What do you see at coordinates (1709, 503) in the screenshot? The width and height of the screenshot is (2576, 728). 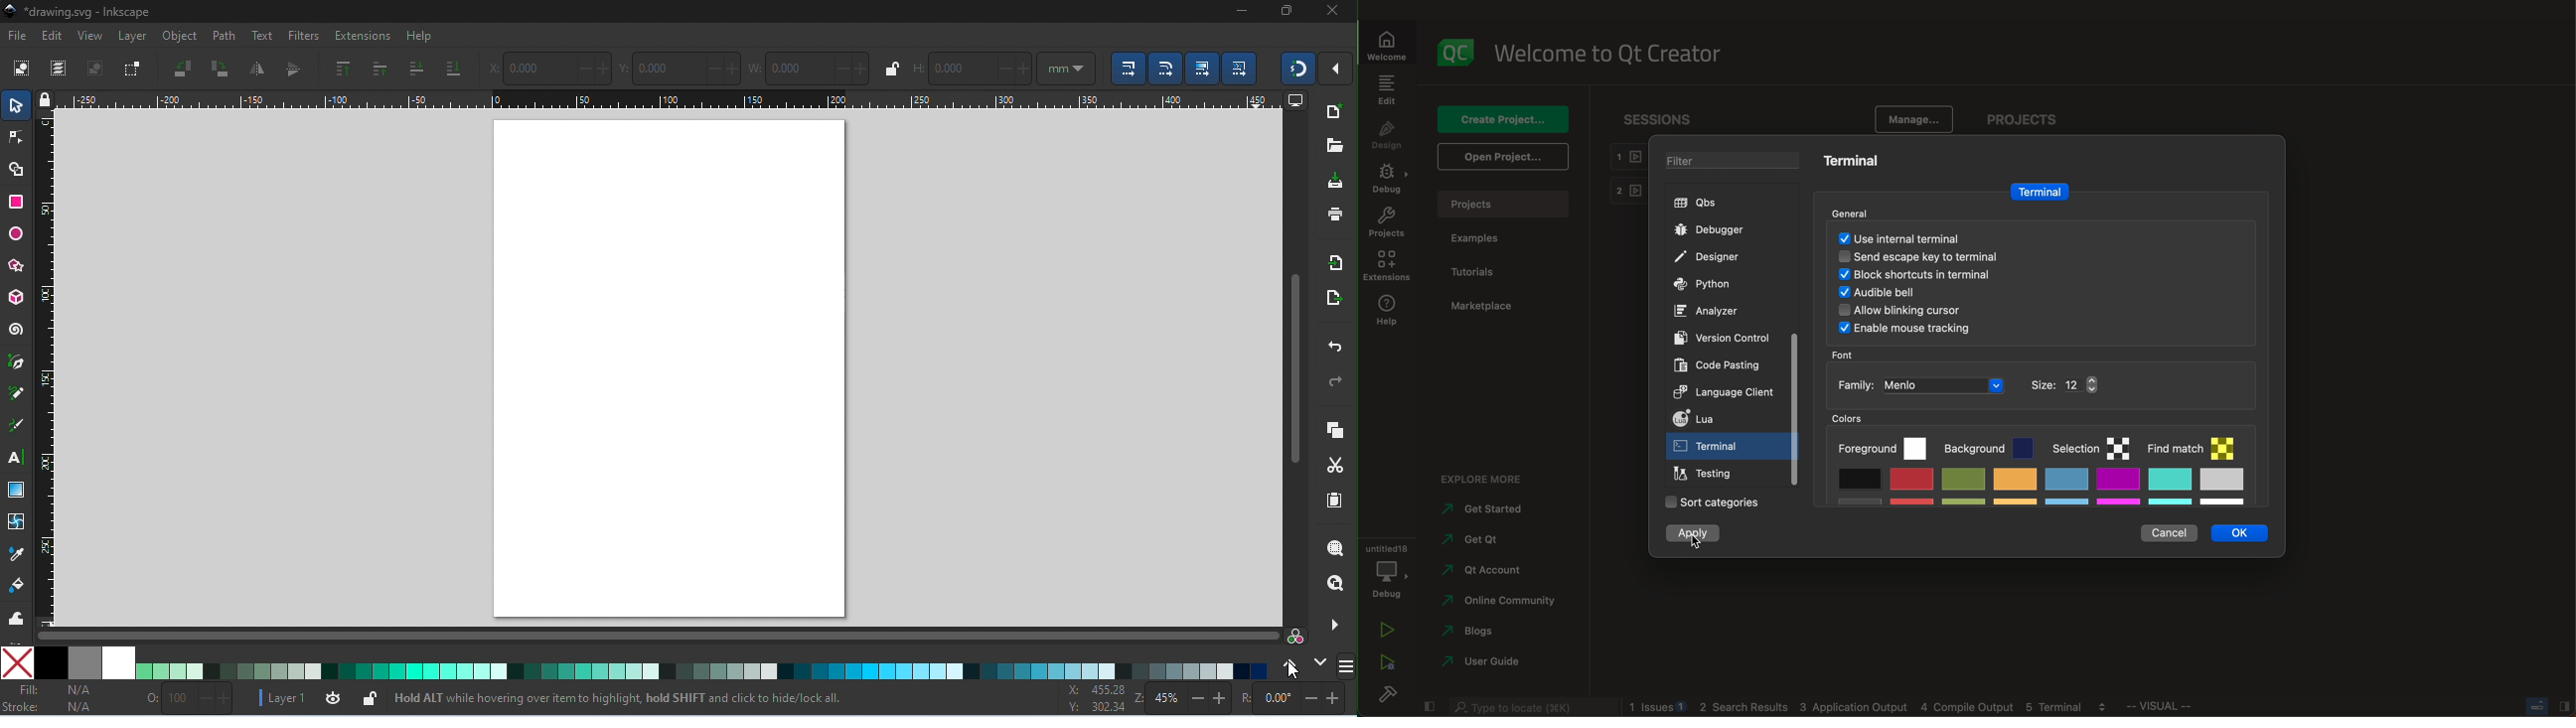 I see `categories` at bounding box center [1709, 503].